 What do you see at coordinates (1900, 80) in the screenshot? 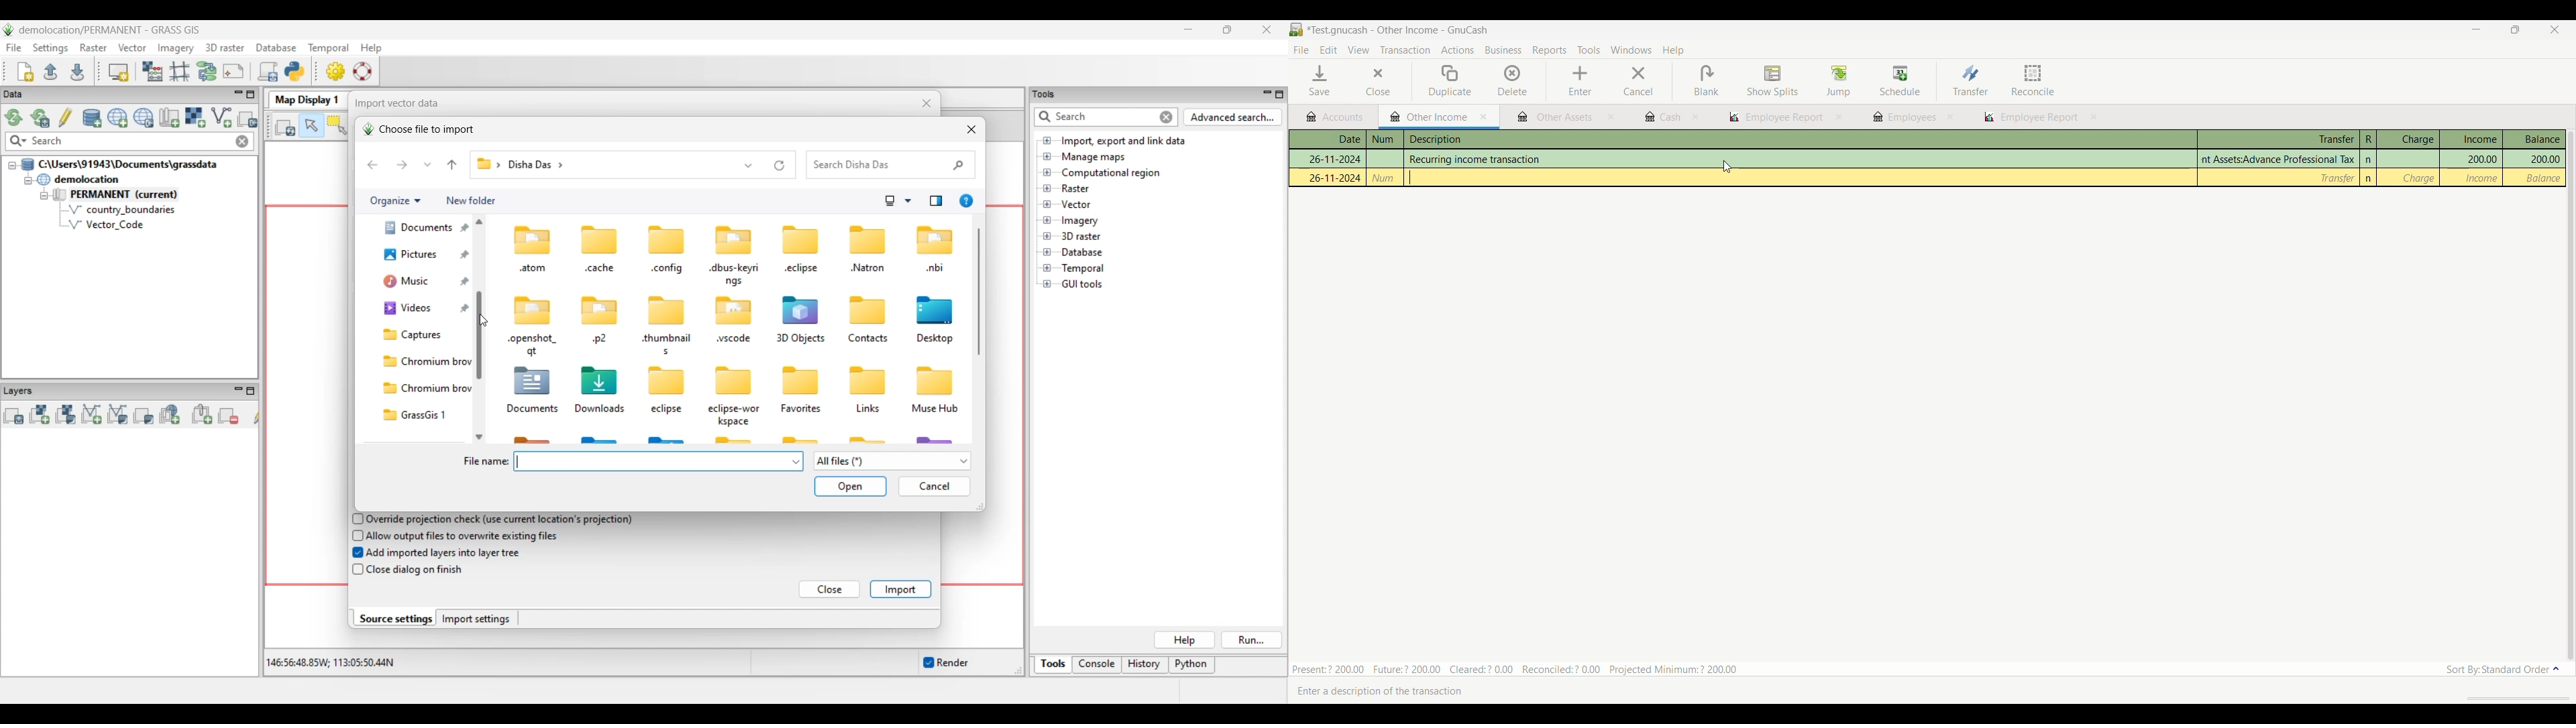
I see `Schedule` at bounding box center [1900, 80].